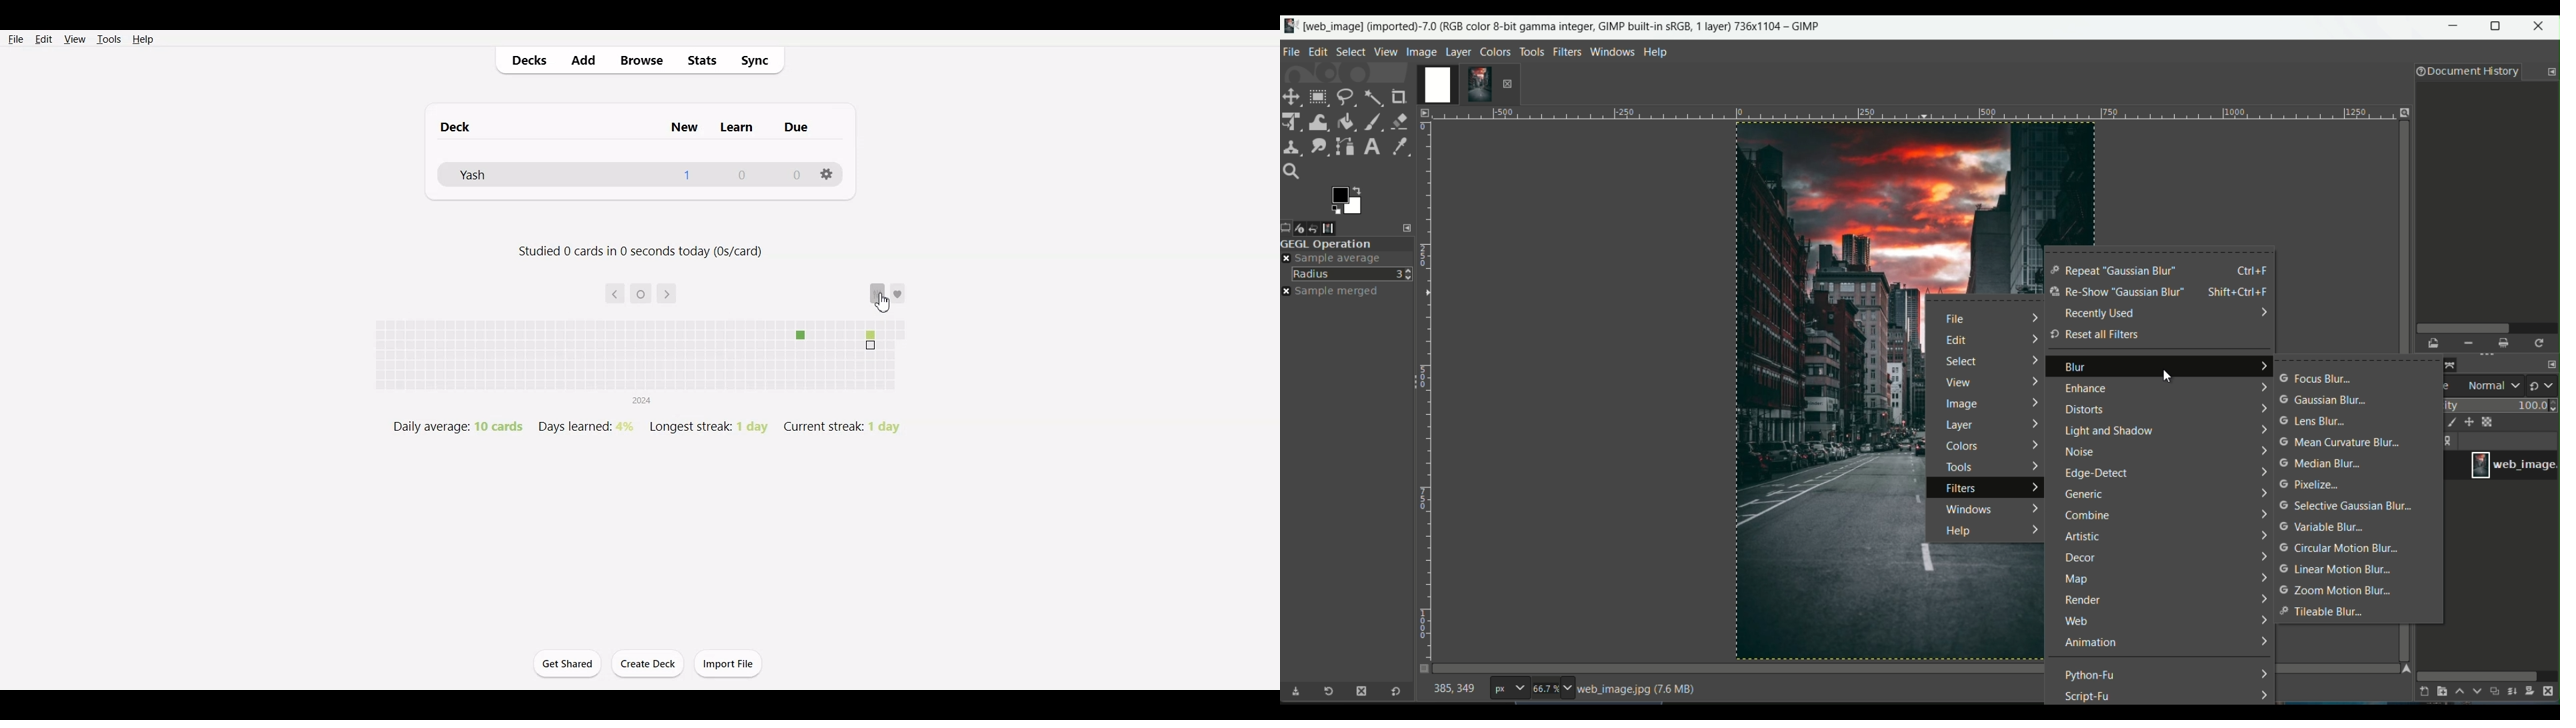 The height and width of the screenshot is (728, 2576). I want to click on remove image, so click(1507, 83).